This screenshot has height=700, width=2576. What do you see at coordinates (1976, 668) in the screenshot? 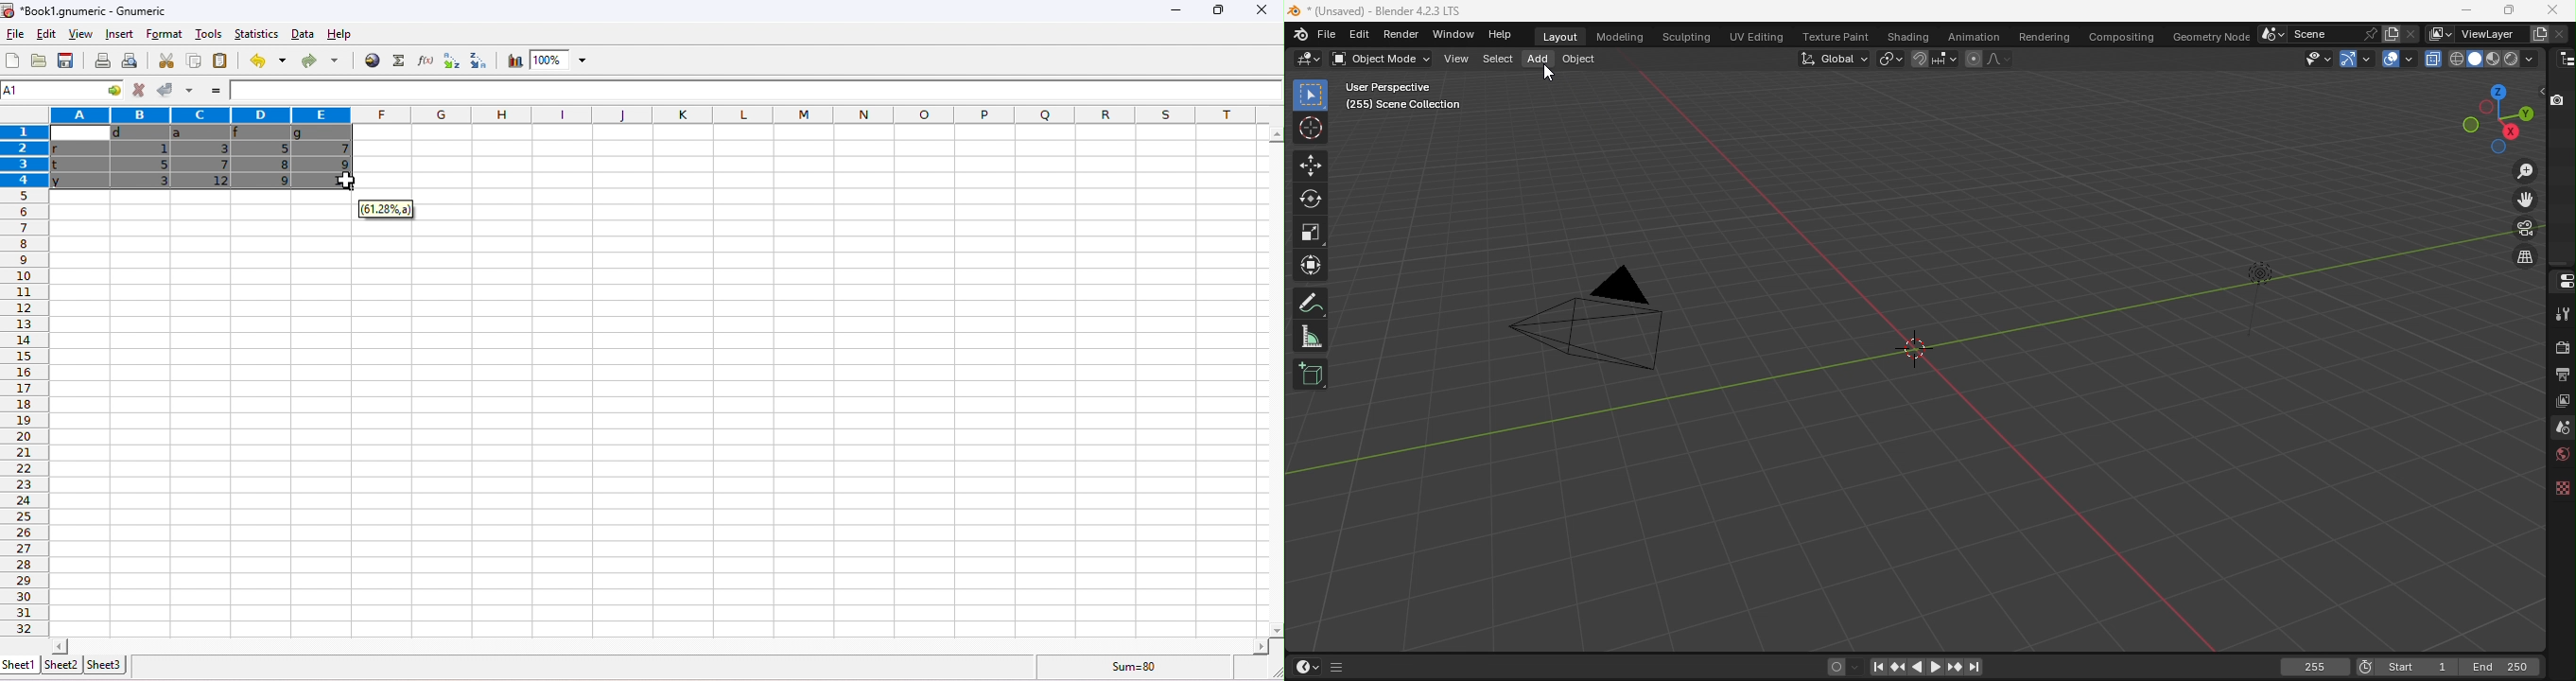
I see `Jump to first/last frame in frame range` at bounding box center [1976, 668].